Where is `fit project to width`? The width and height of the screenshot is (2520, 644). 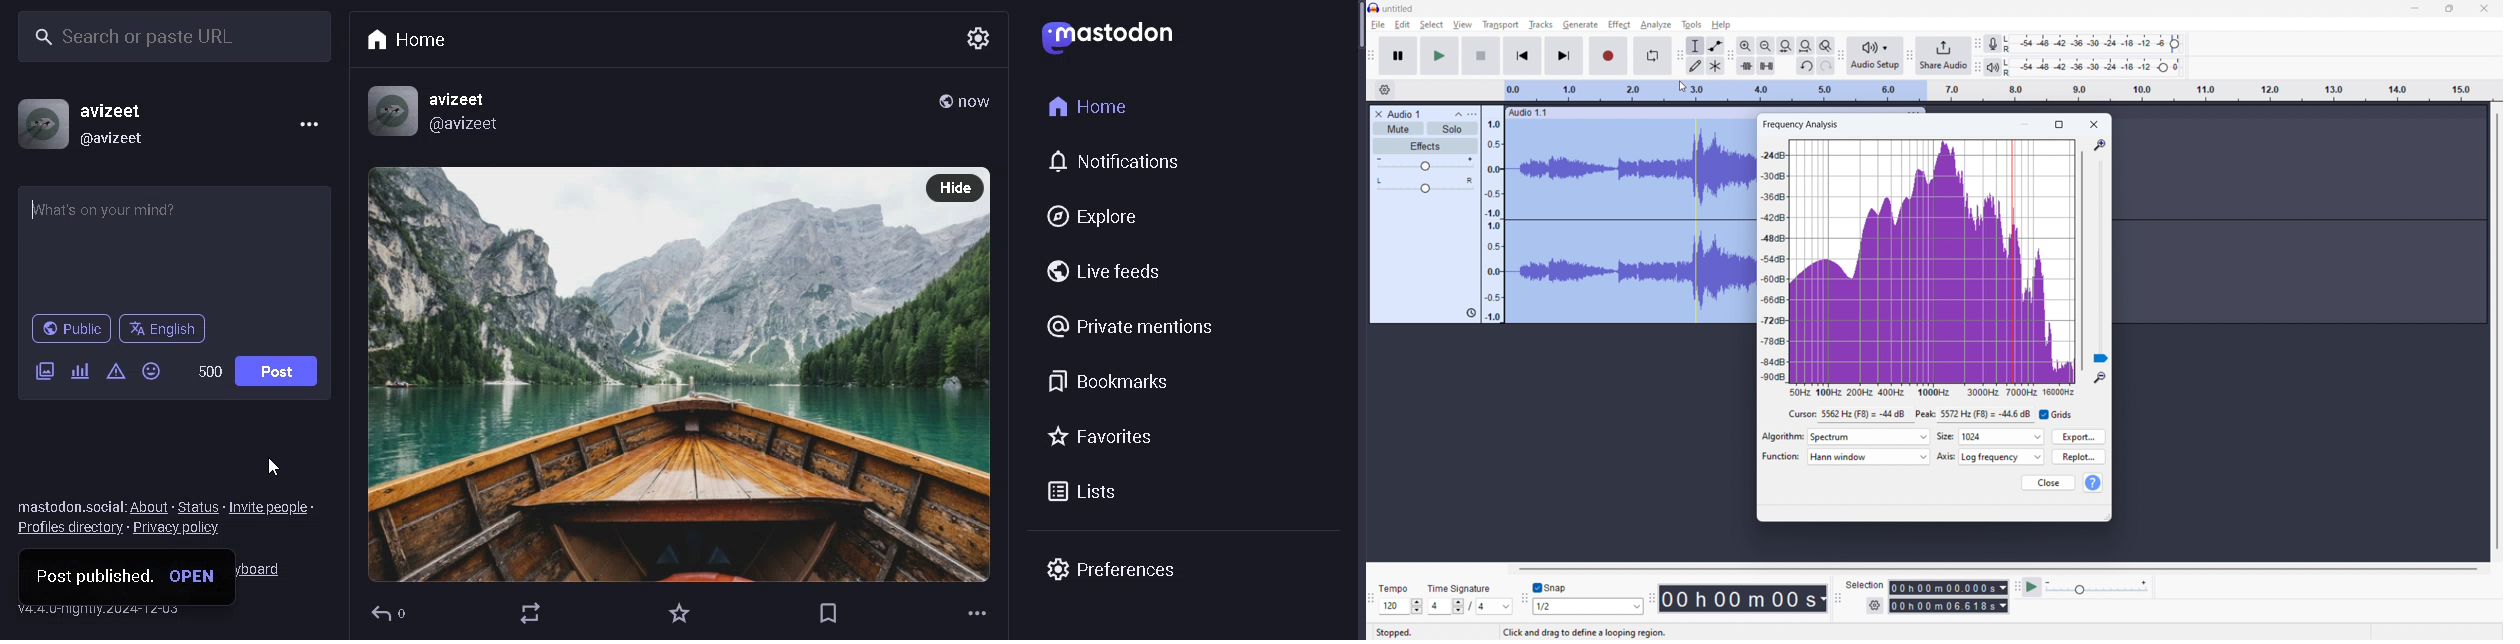
fit project to width is located at coordinates (1806, 46).